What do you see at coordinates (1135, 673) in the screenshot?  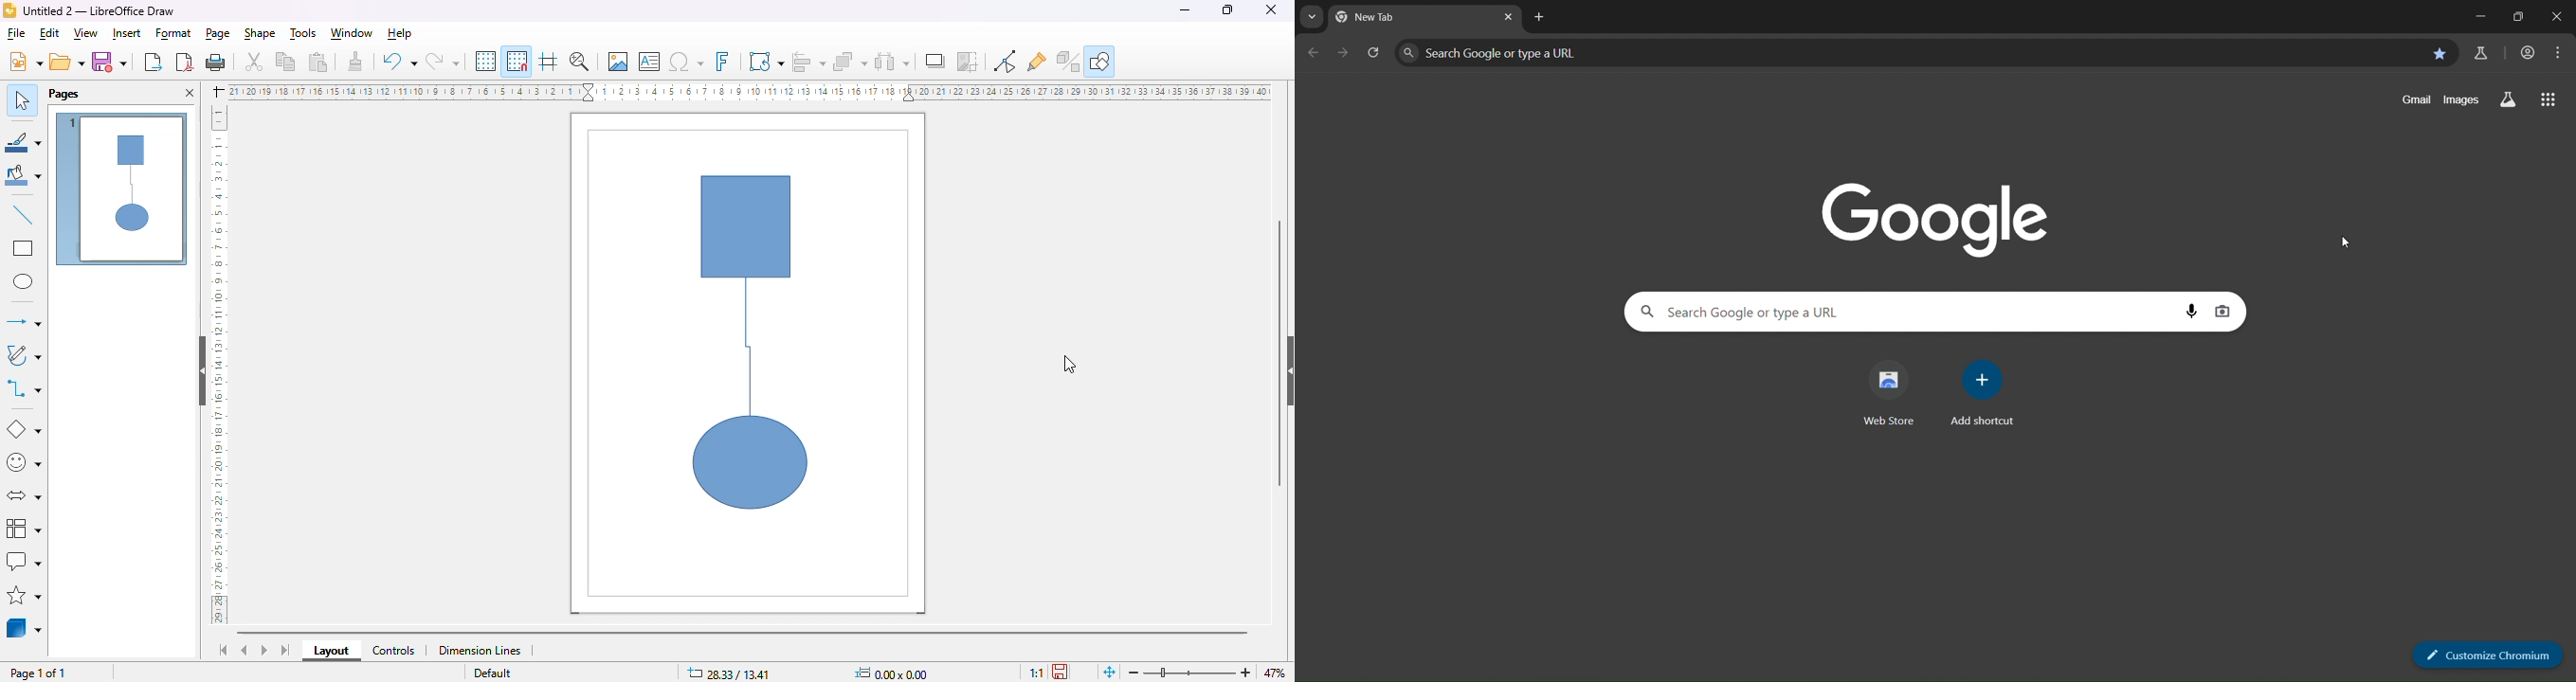 I see `zoom out` at bounding box center [1135, 673].